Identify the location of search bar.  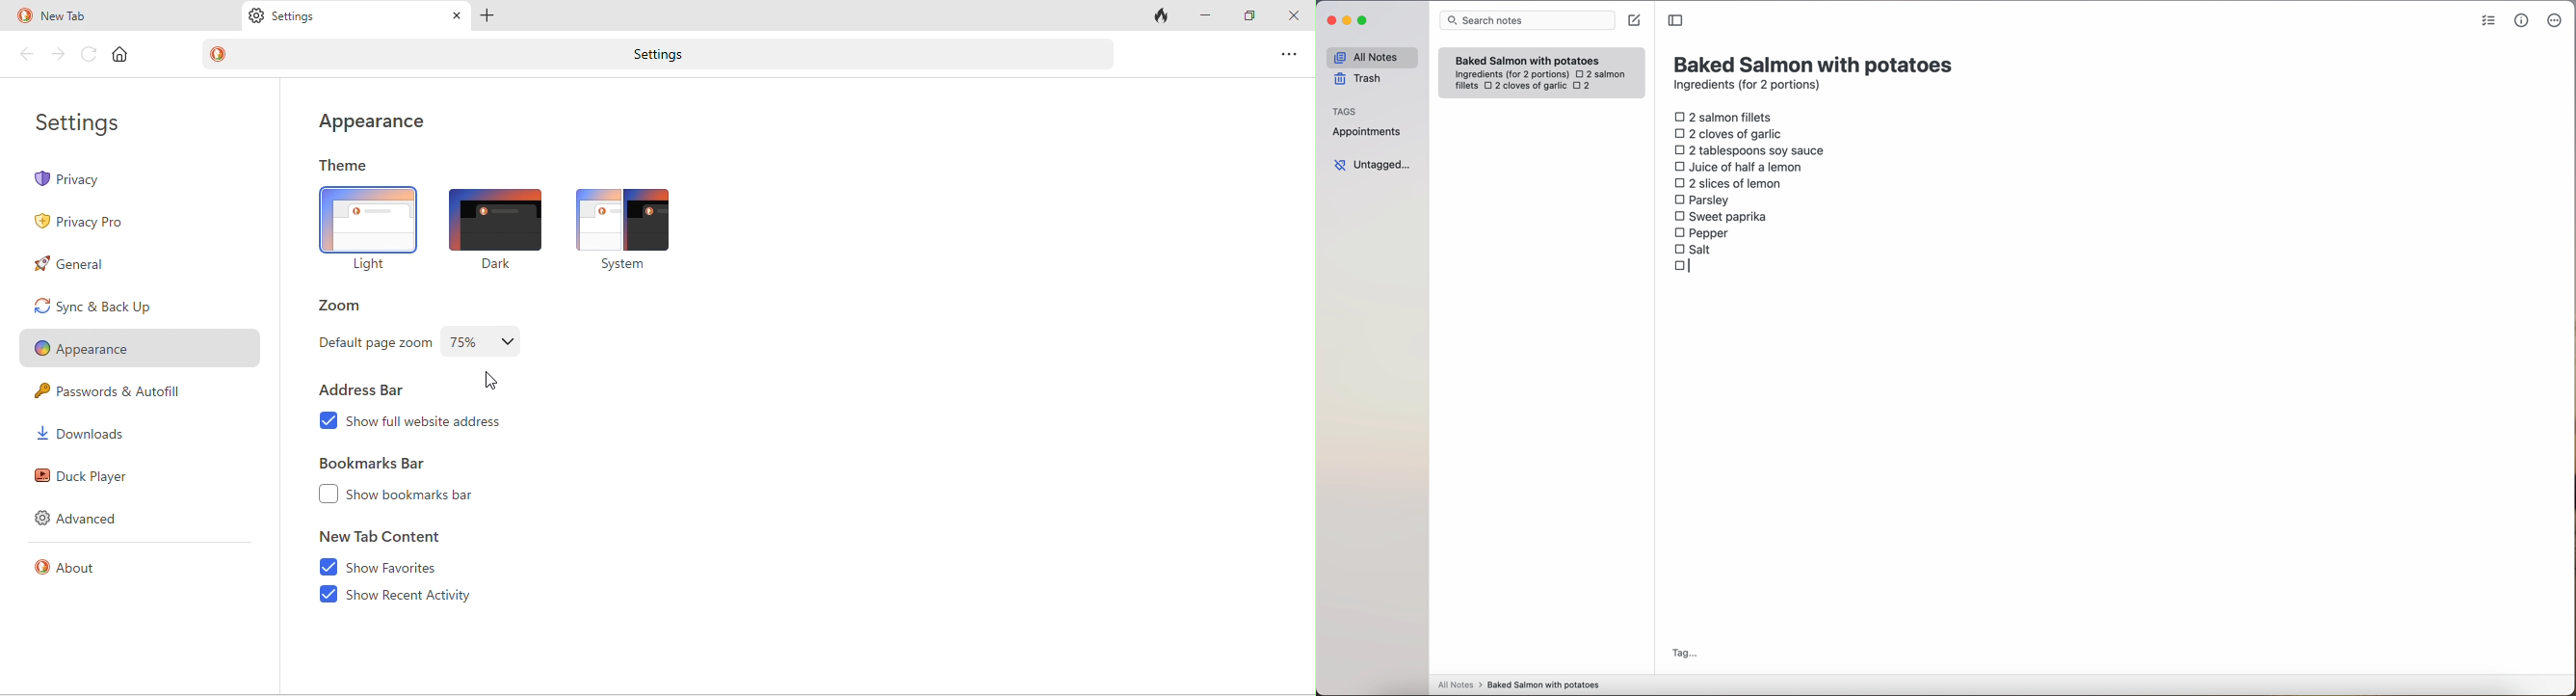
(1526, 21).